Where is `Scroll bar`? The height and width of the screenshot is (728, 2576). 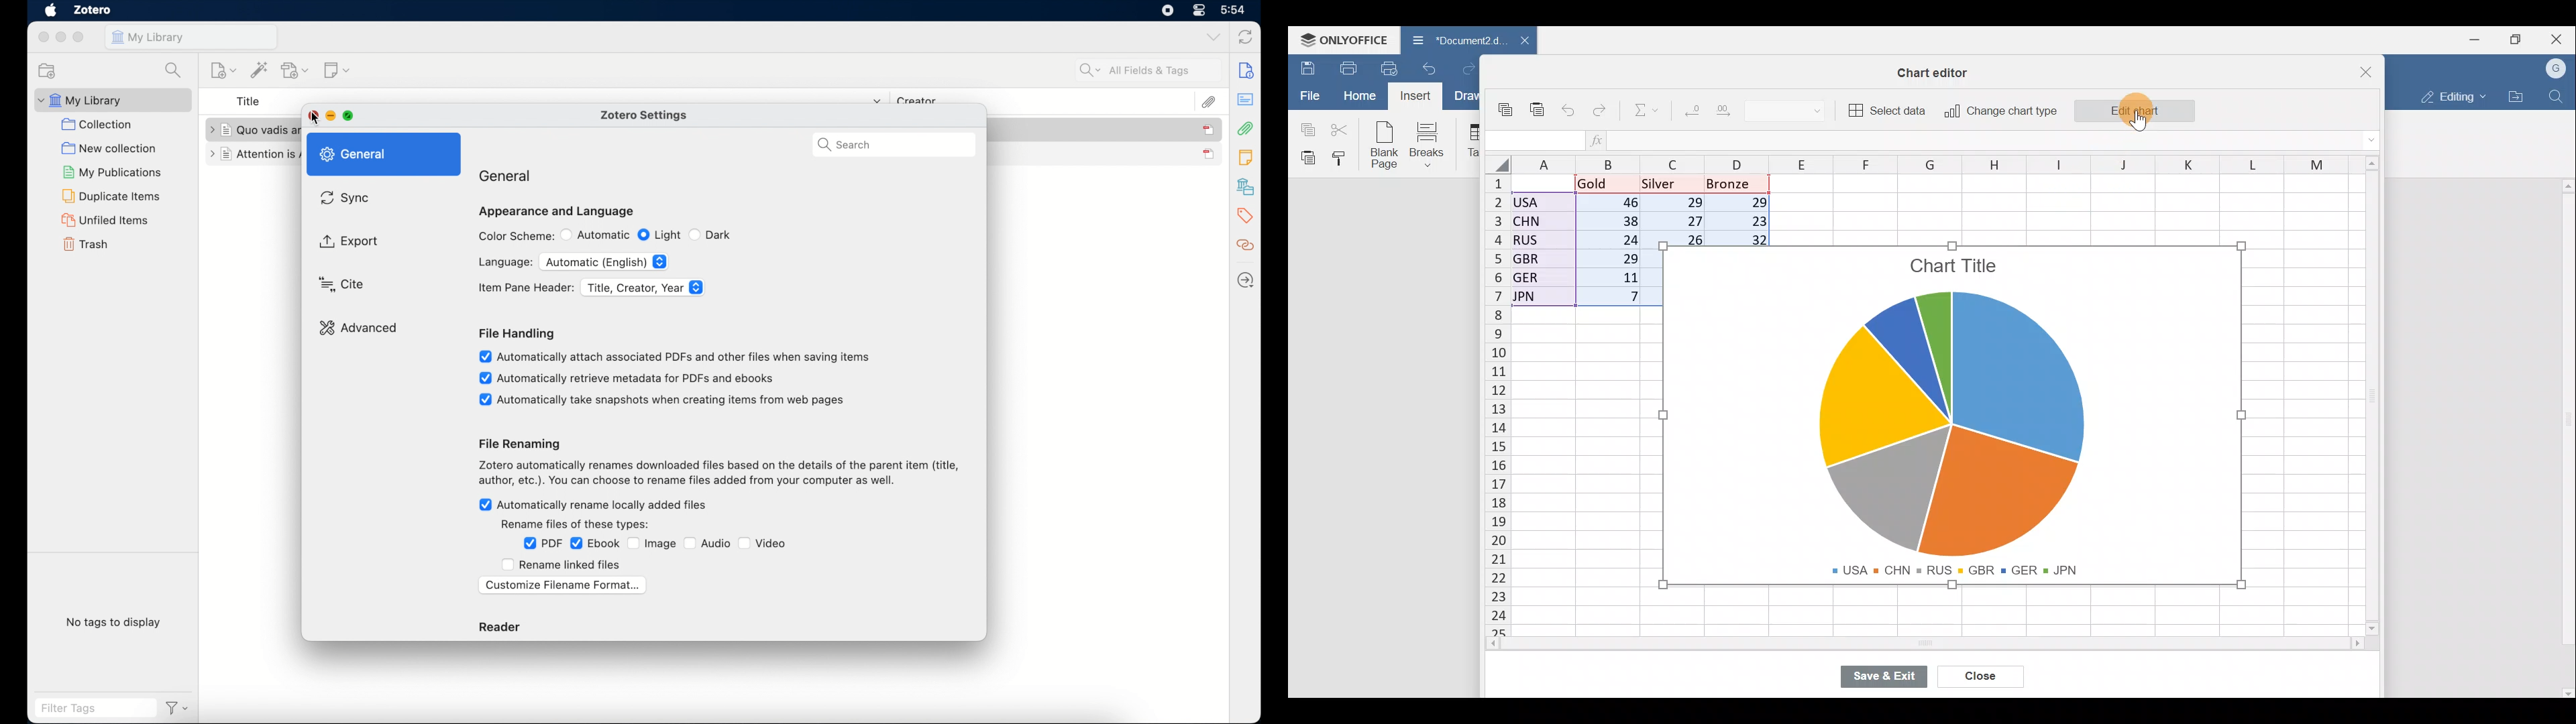
Scroll bar is located at coordinates (2564, 433).